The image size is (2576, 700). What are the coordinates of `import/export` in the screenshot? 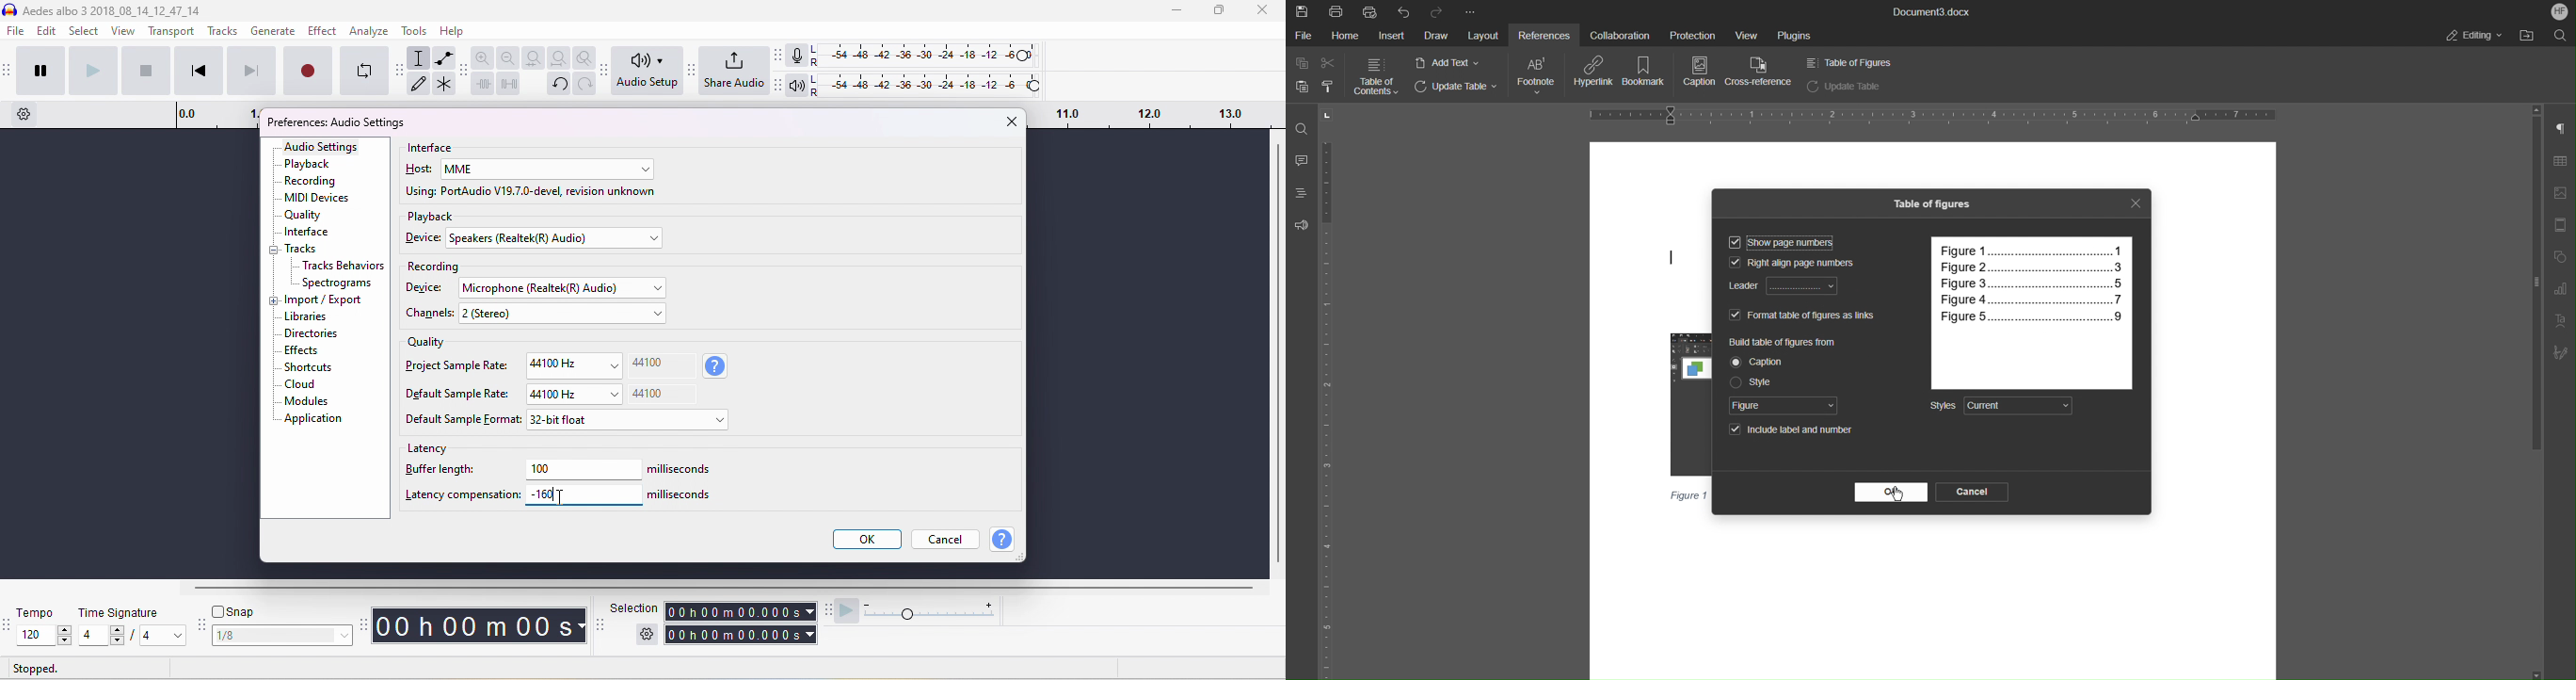 It's located at (326, 300).